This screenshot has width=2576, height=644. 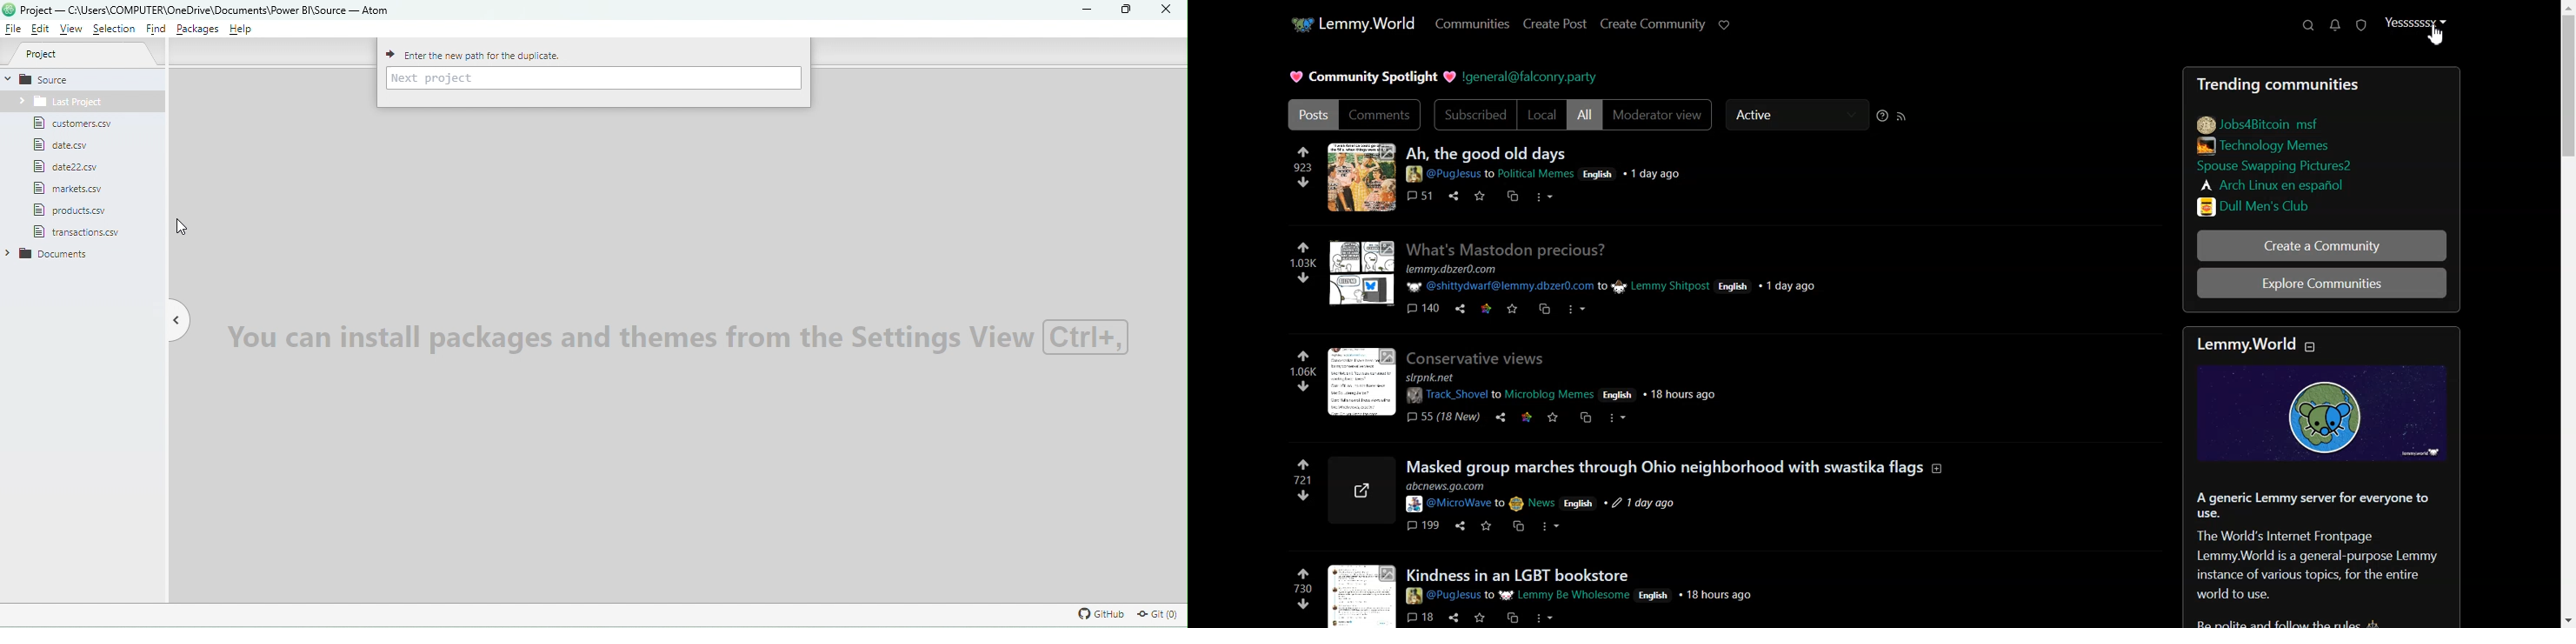 What do you see at coordinates (1541, 196) in the screenshot?
I see `more` at bounding box center [1541, 196].